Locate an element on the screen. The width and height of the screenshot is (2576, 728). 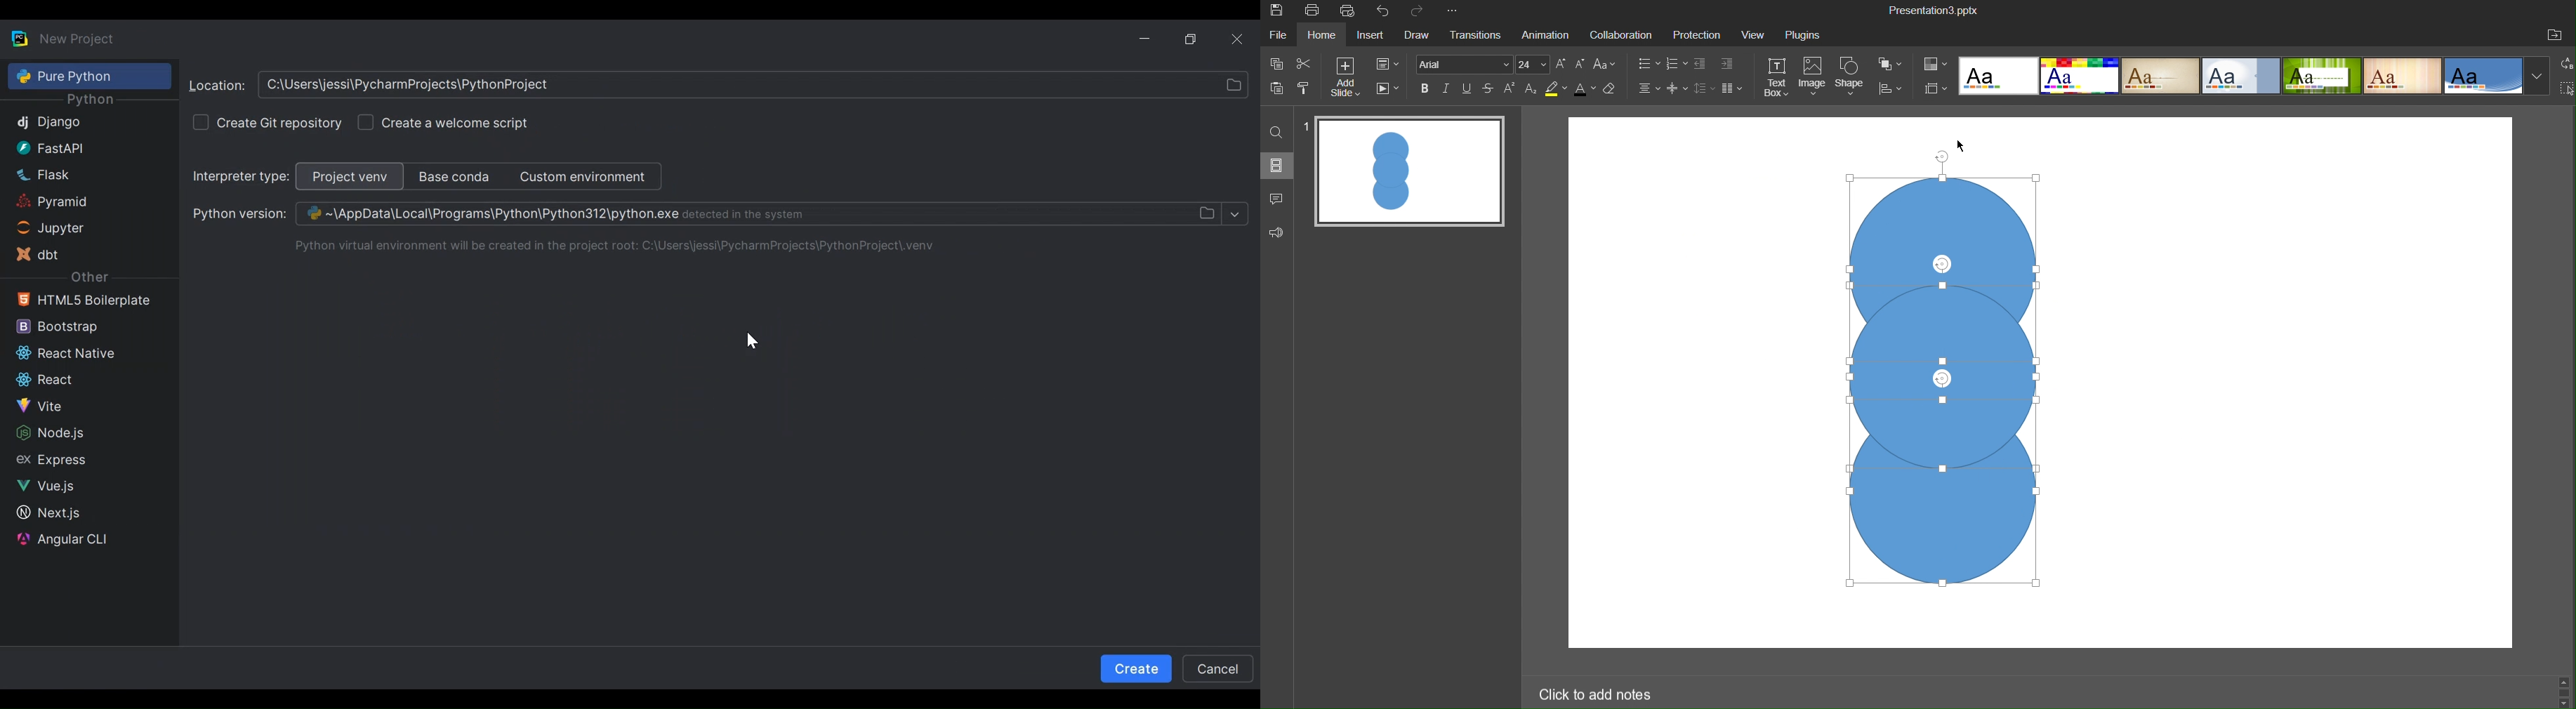
View is located at coordinates (1755, 35).